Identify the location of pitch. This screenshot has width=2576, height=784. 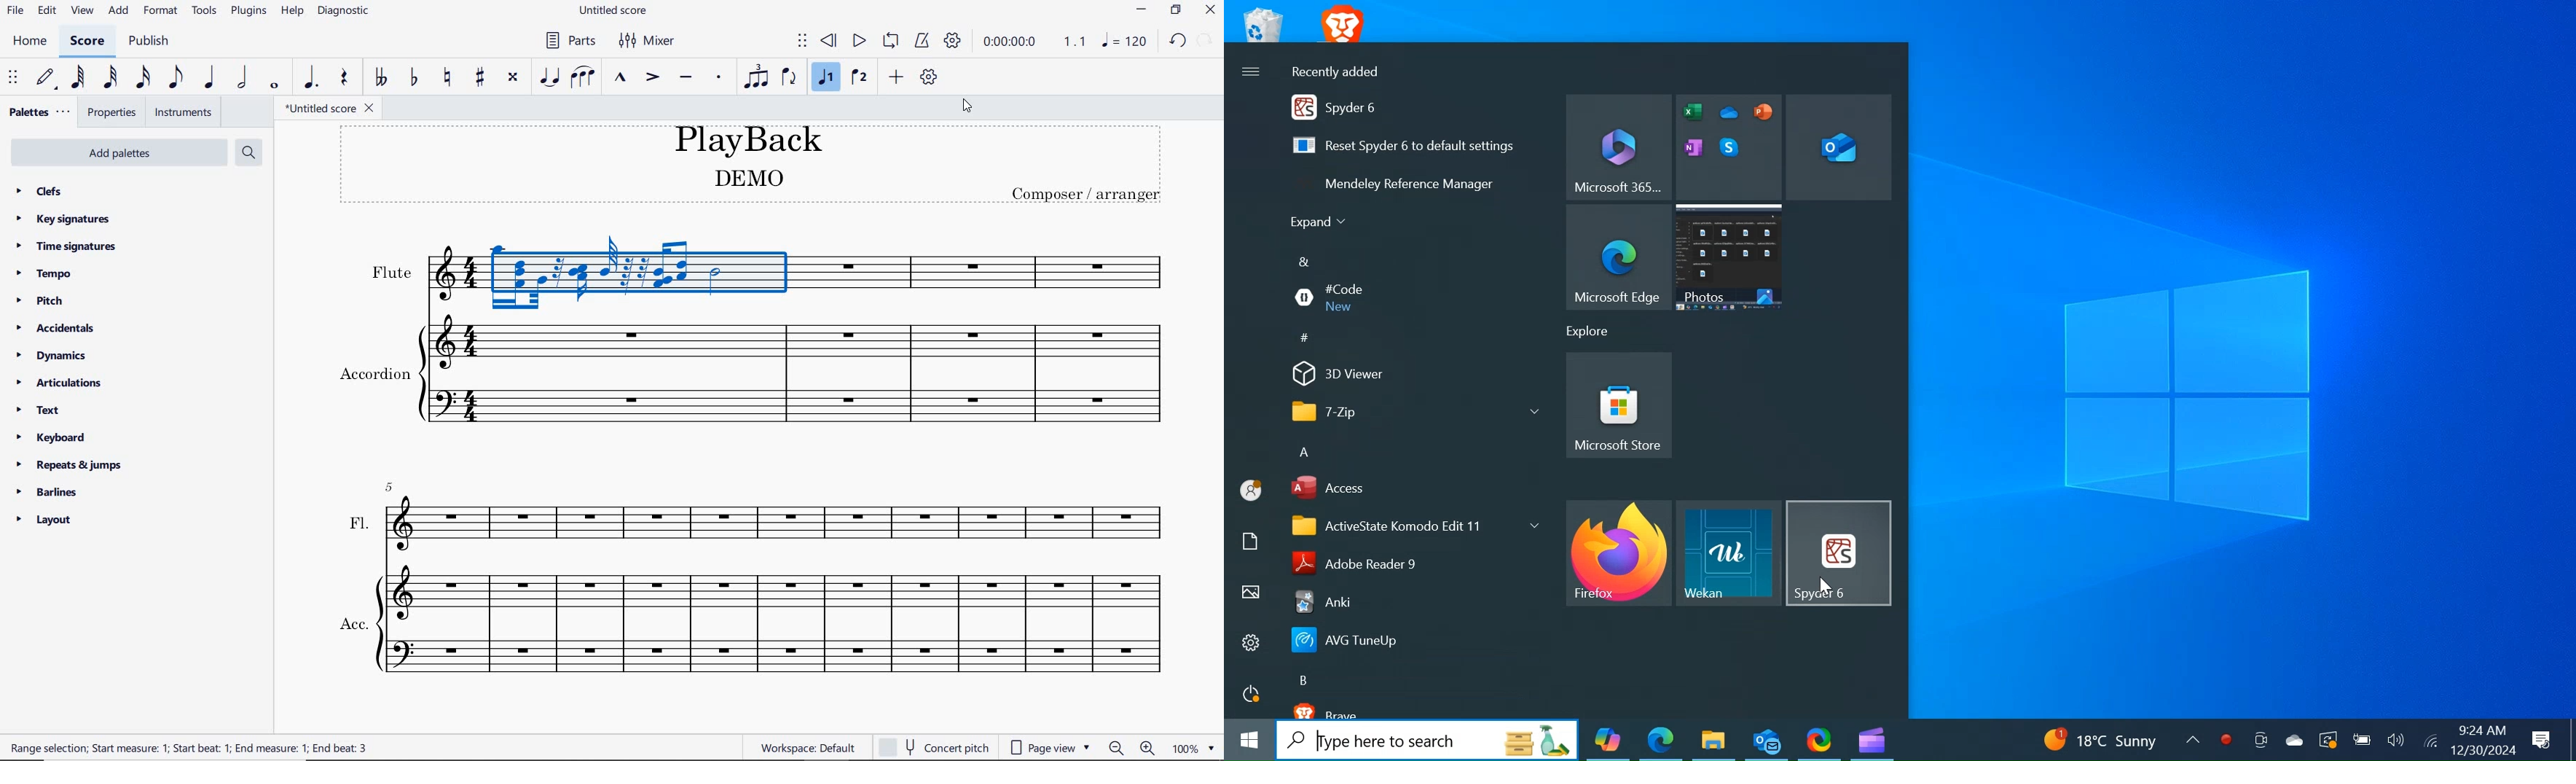
(40, 300).